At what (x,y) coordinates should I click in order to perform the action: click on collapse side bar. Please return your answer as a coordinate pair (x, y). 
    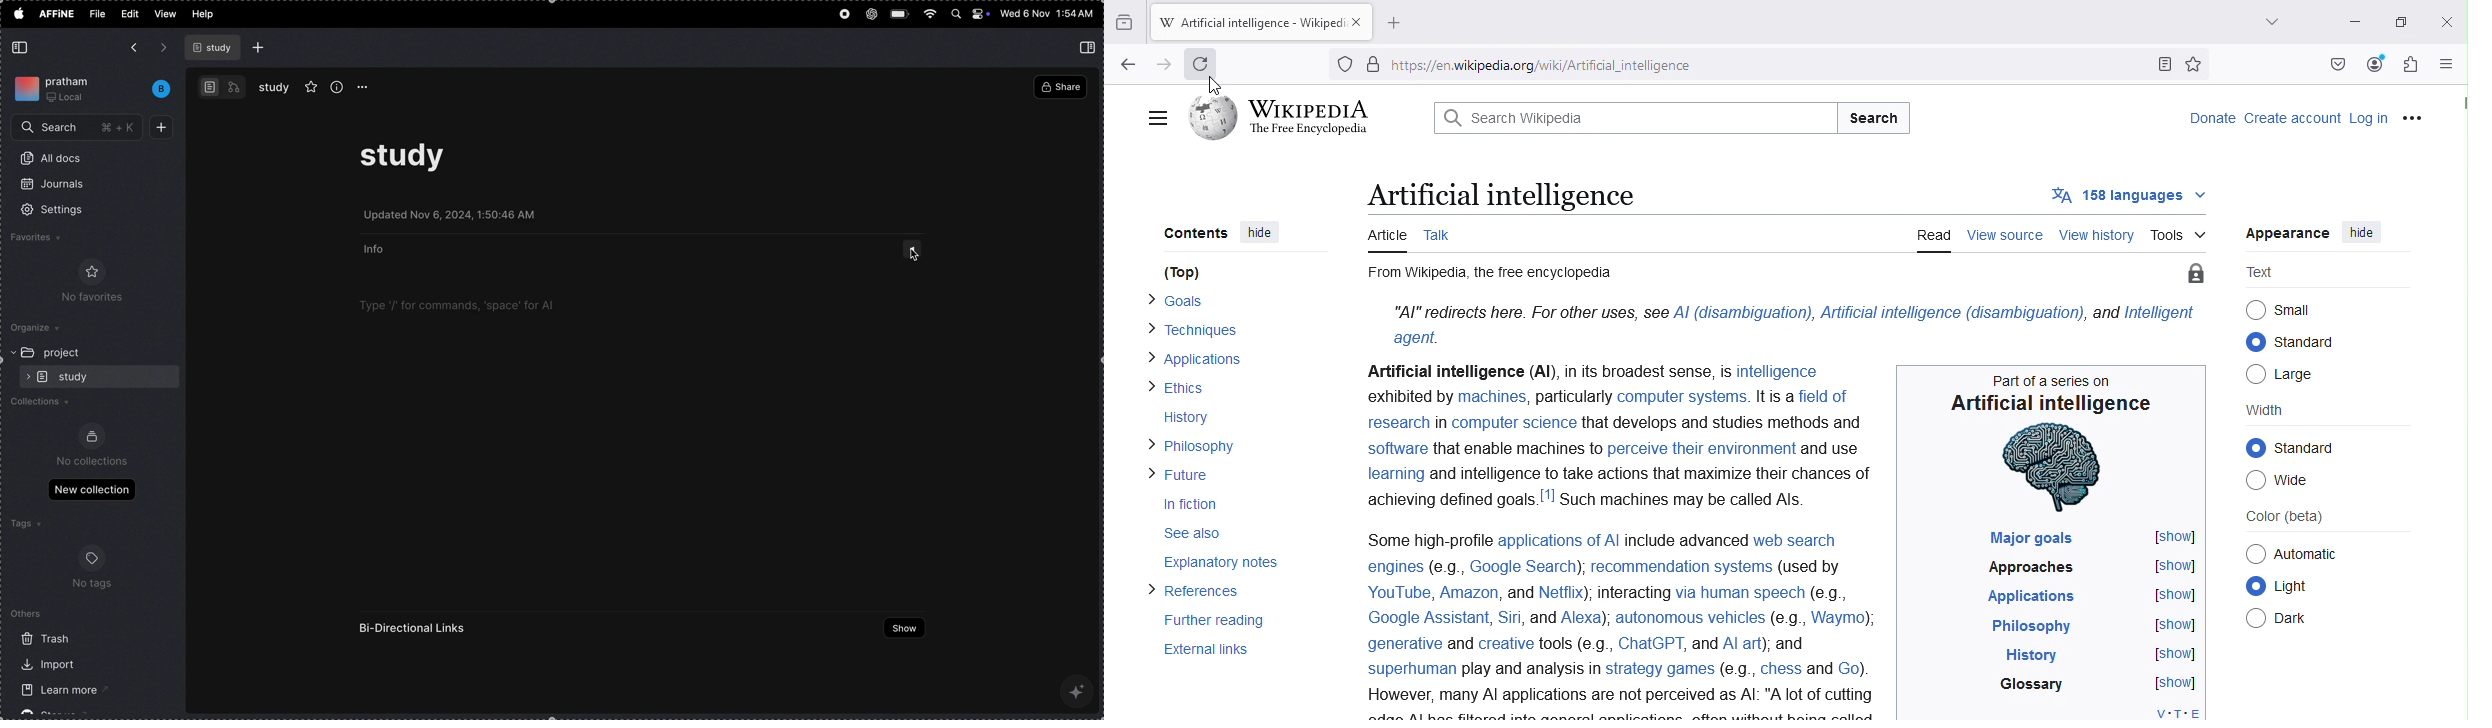
    Looking at the image, I should click on (1089, 47).